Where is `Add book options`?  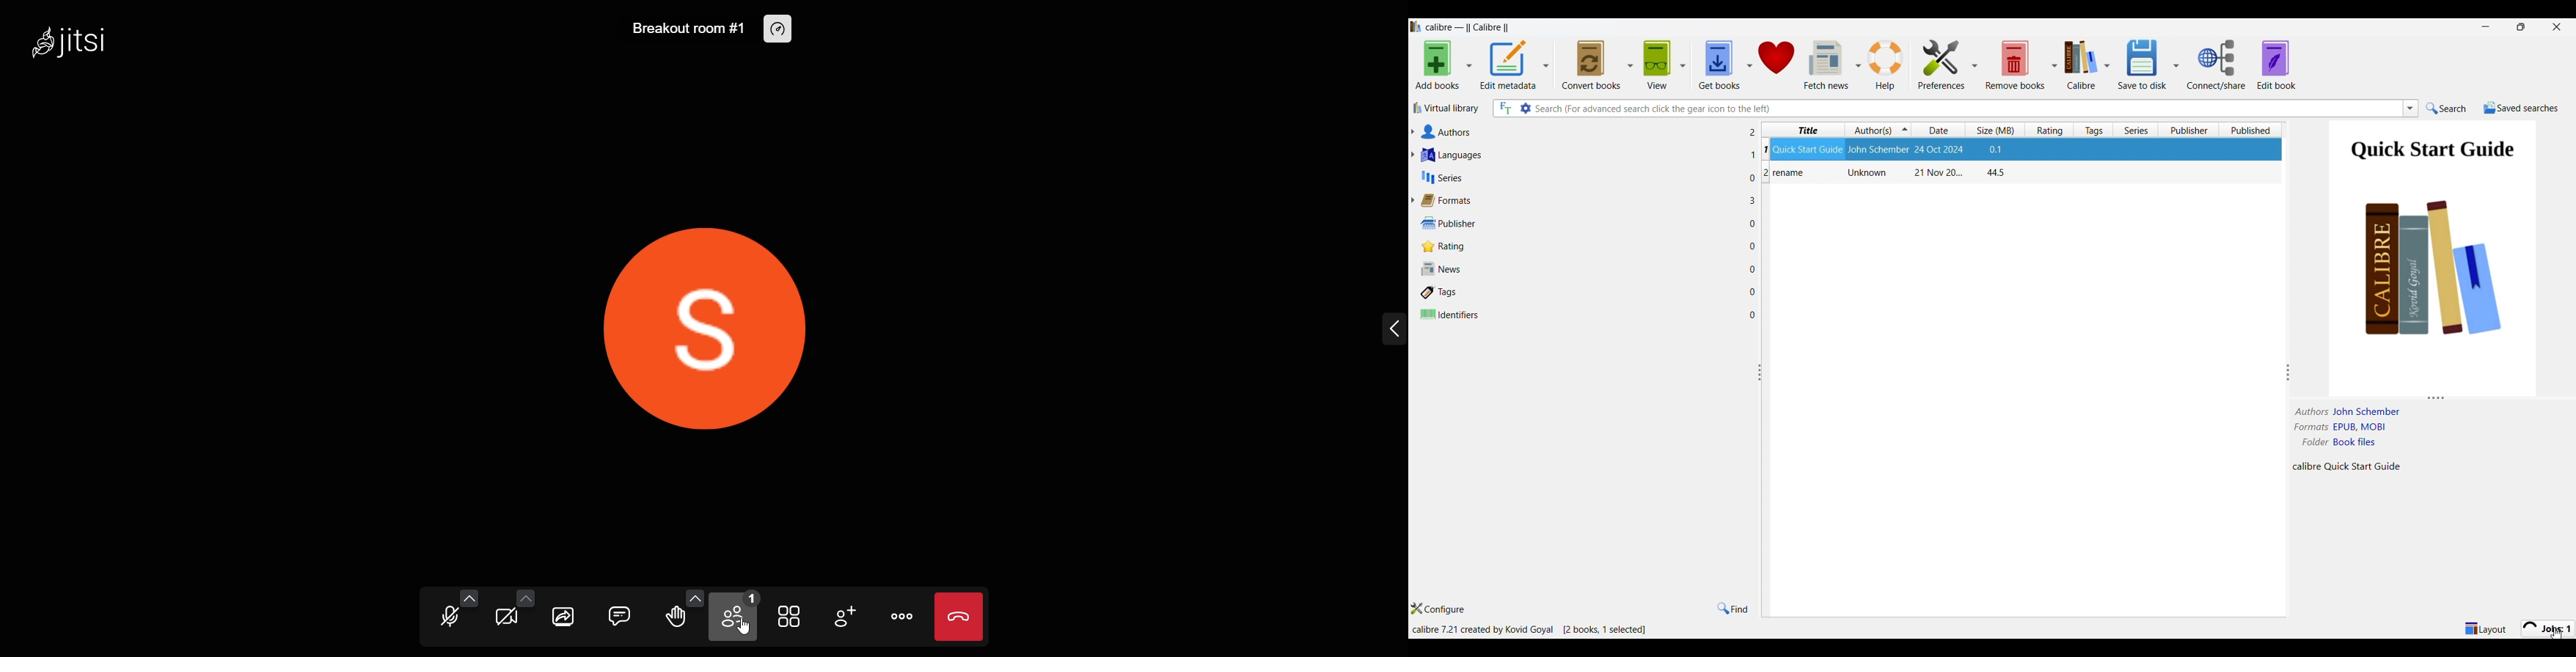
Add book options is located at coordinates (1469, 66).